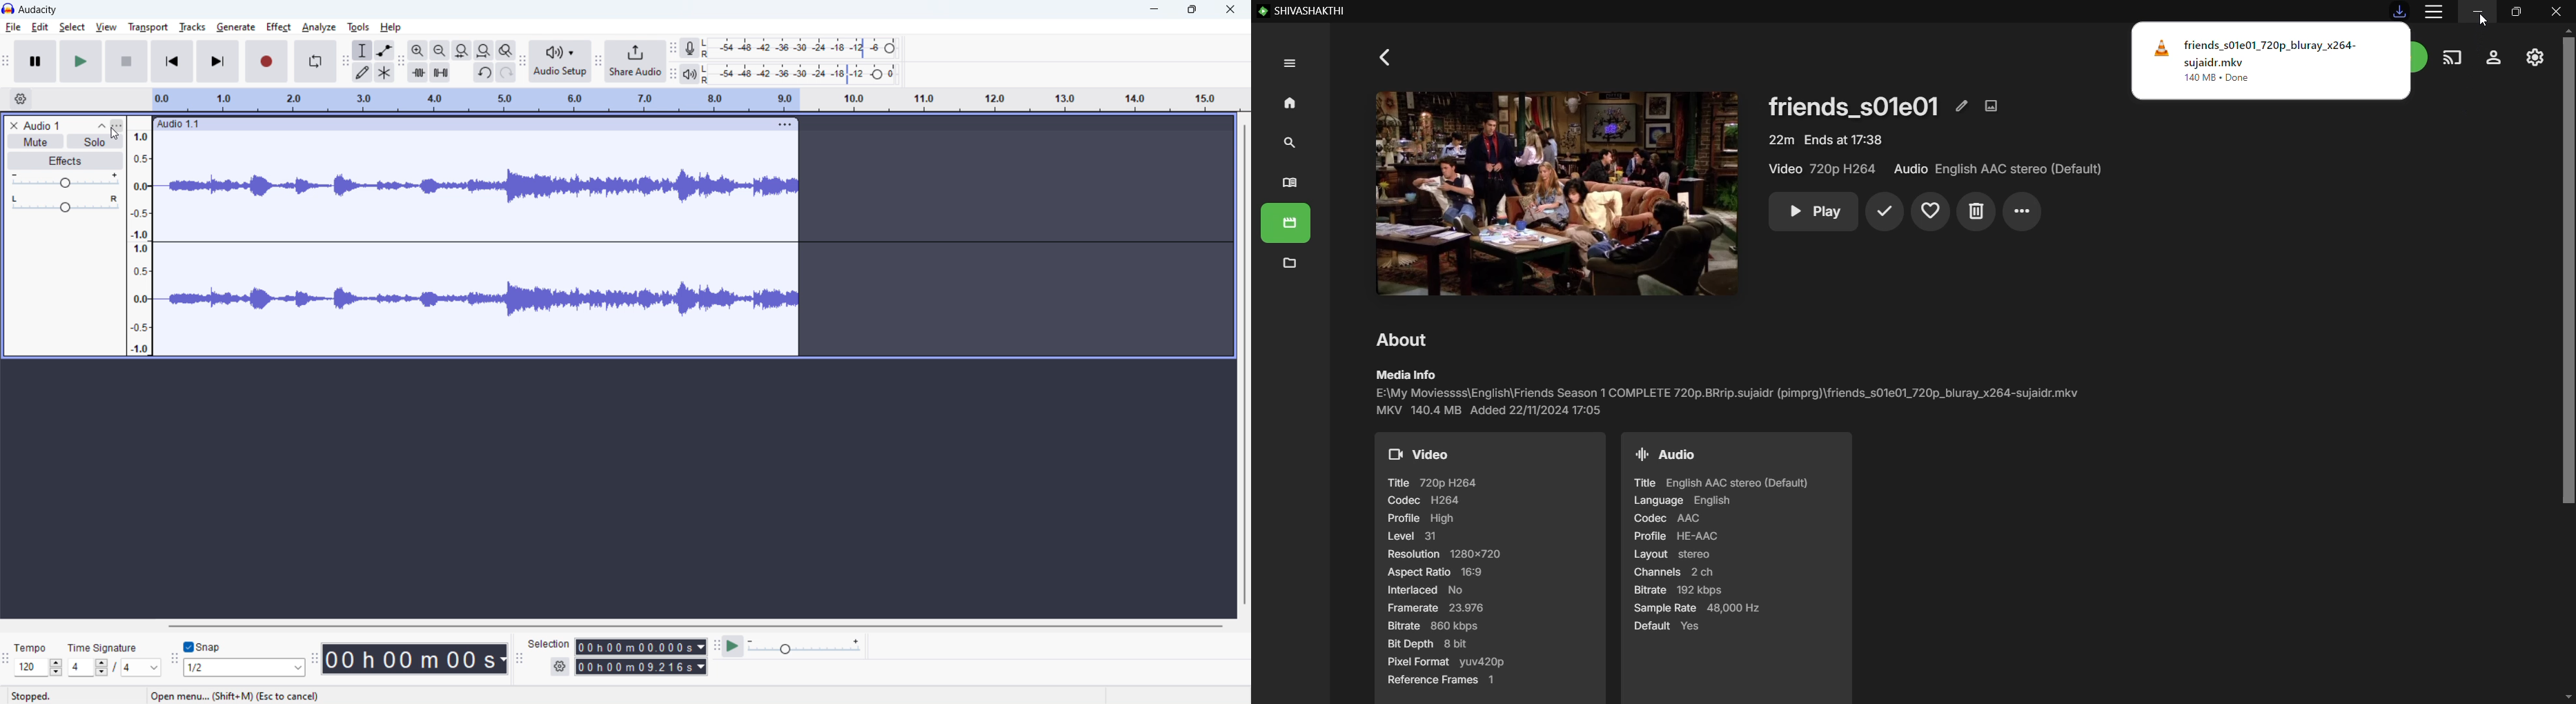 Image resolution: width=2576 pixels, height=728 pixels. Describe the element at coordinates (549, 644) in the screenshot. I see `Selection` at that location.